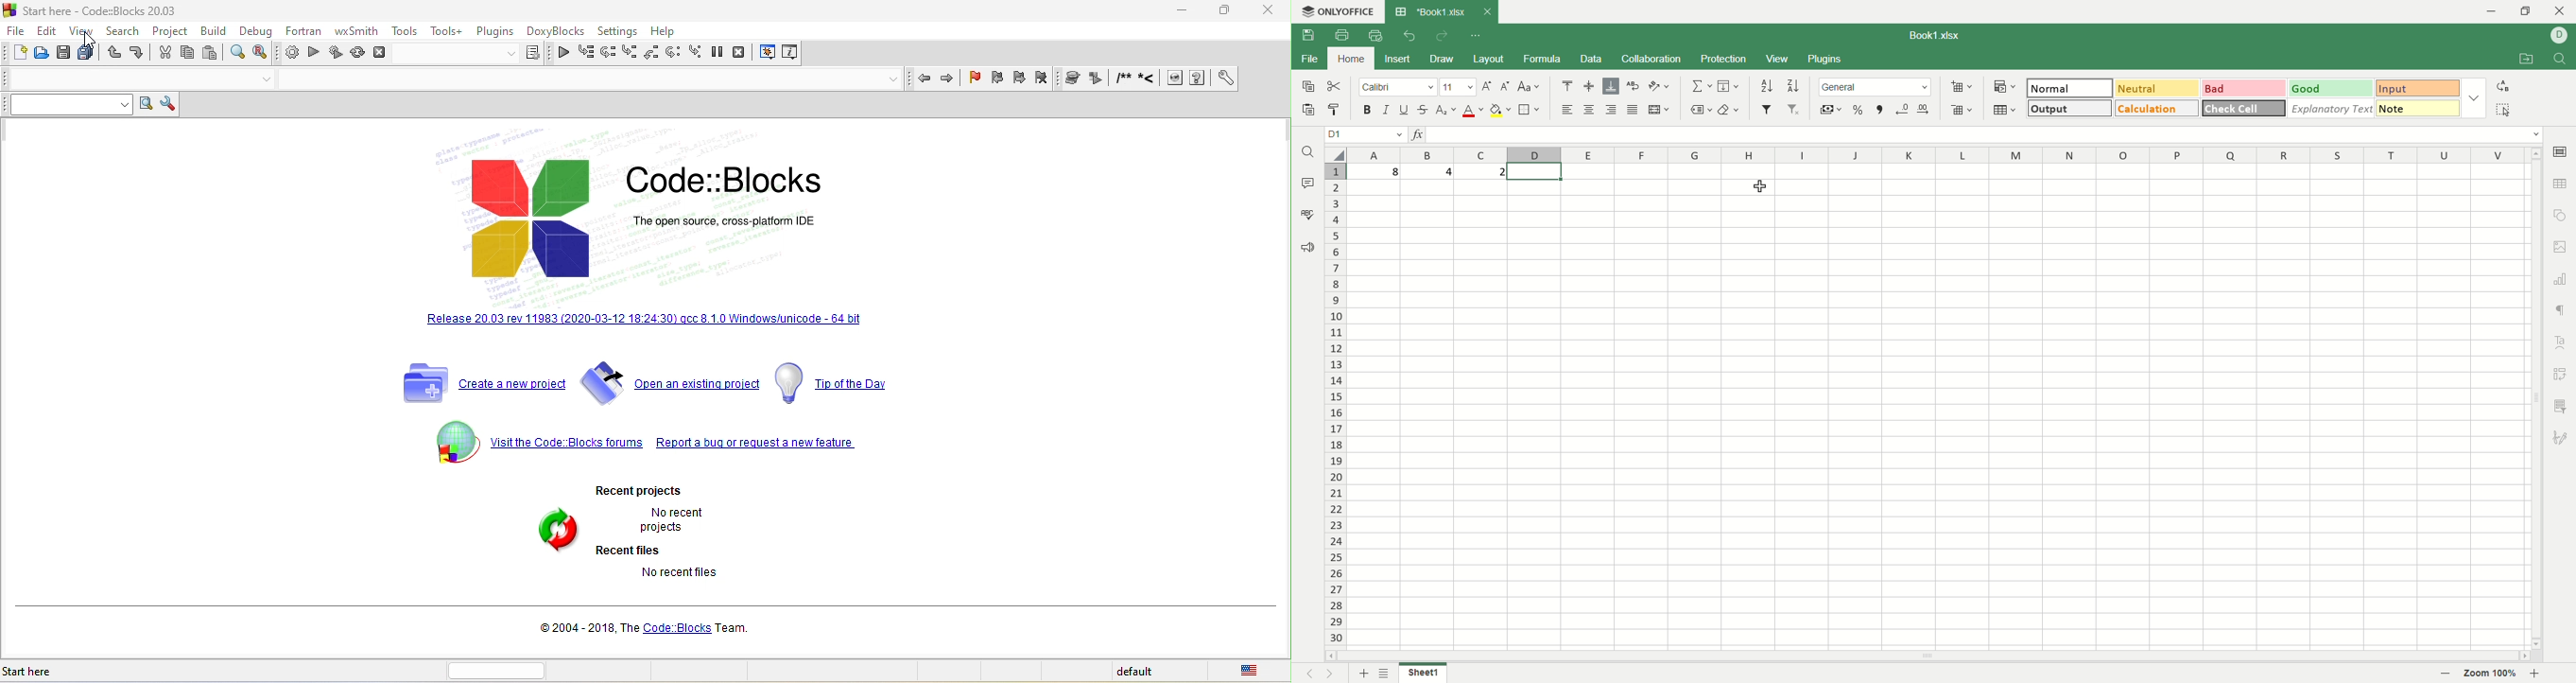  Describe the element at coordinates (1487, 12) in the screenshot. I see `close` at that location.